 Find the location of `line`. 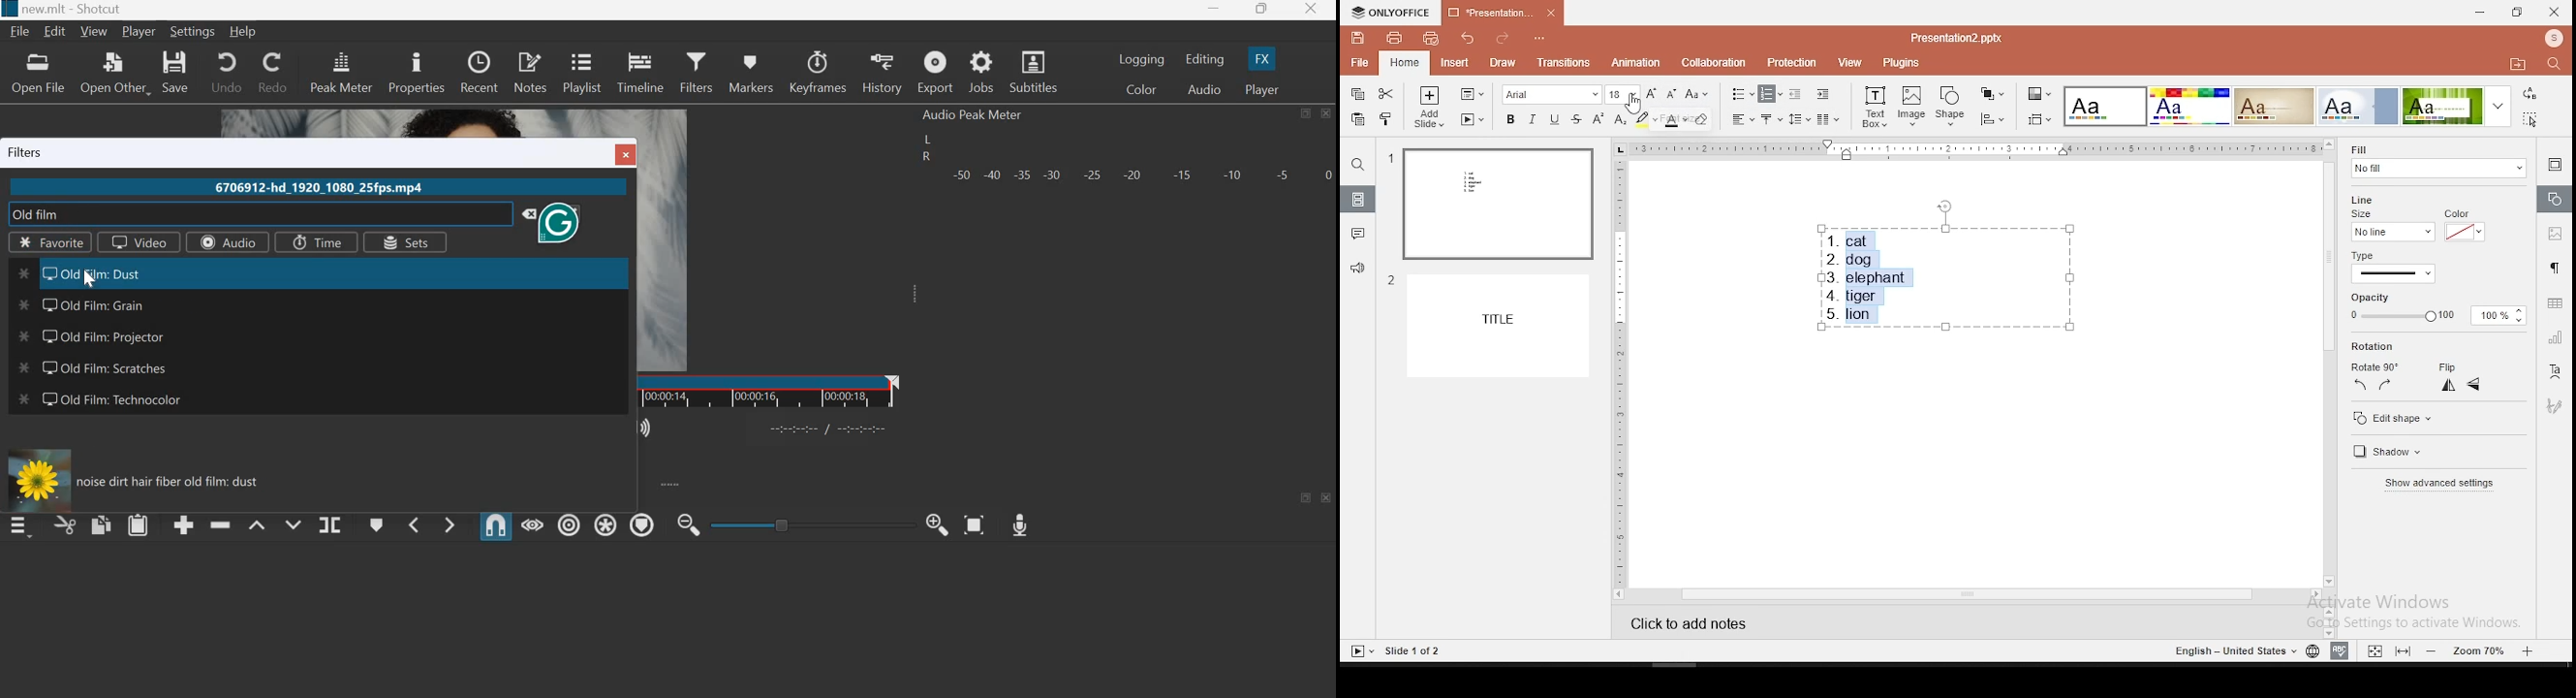

line is located at coordinates (2371, 195).